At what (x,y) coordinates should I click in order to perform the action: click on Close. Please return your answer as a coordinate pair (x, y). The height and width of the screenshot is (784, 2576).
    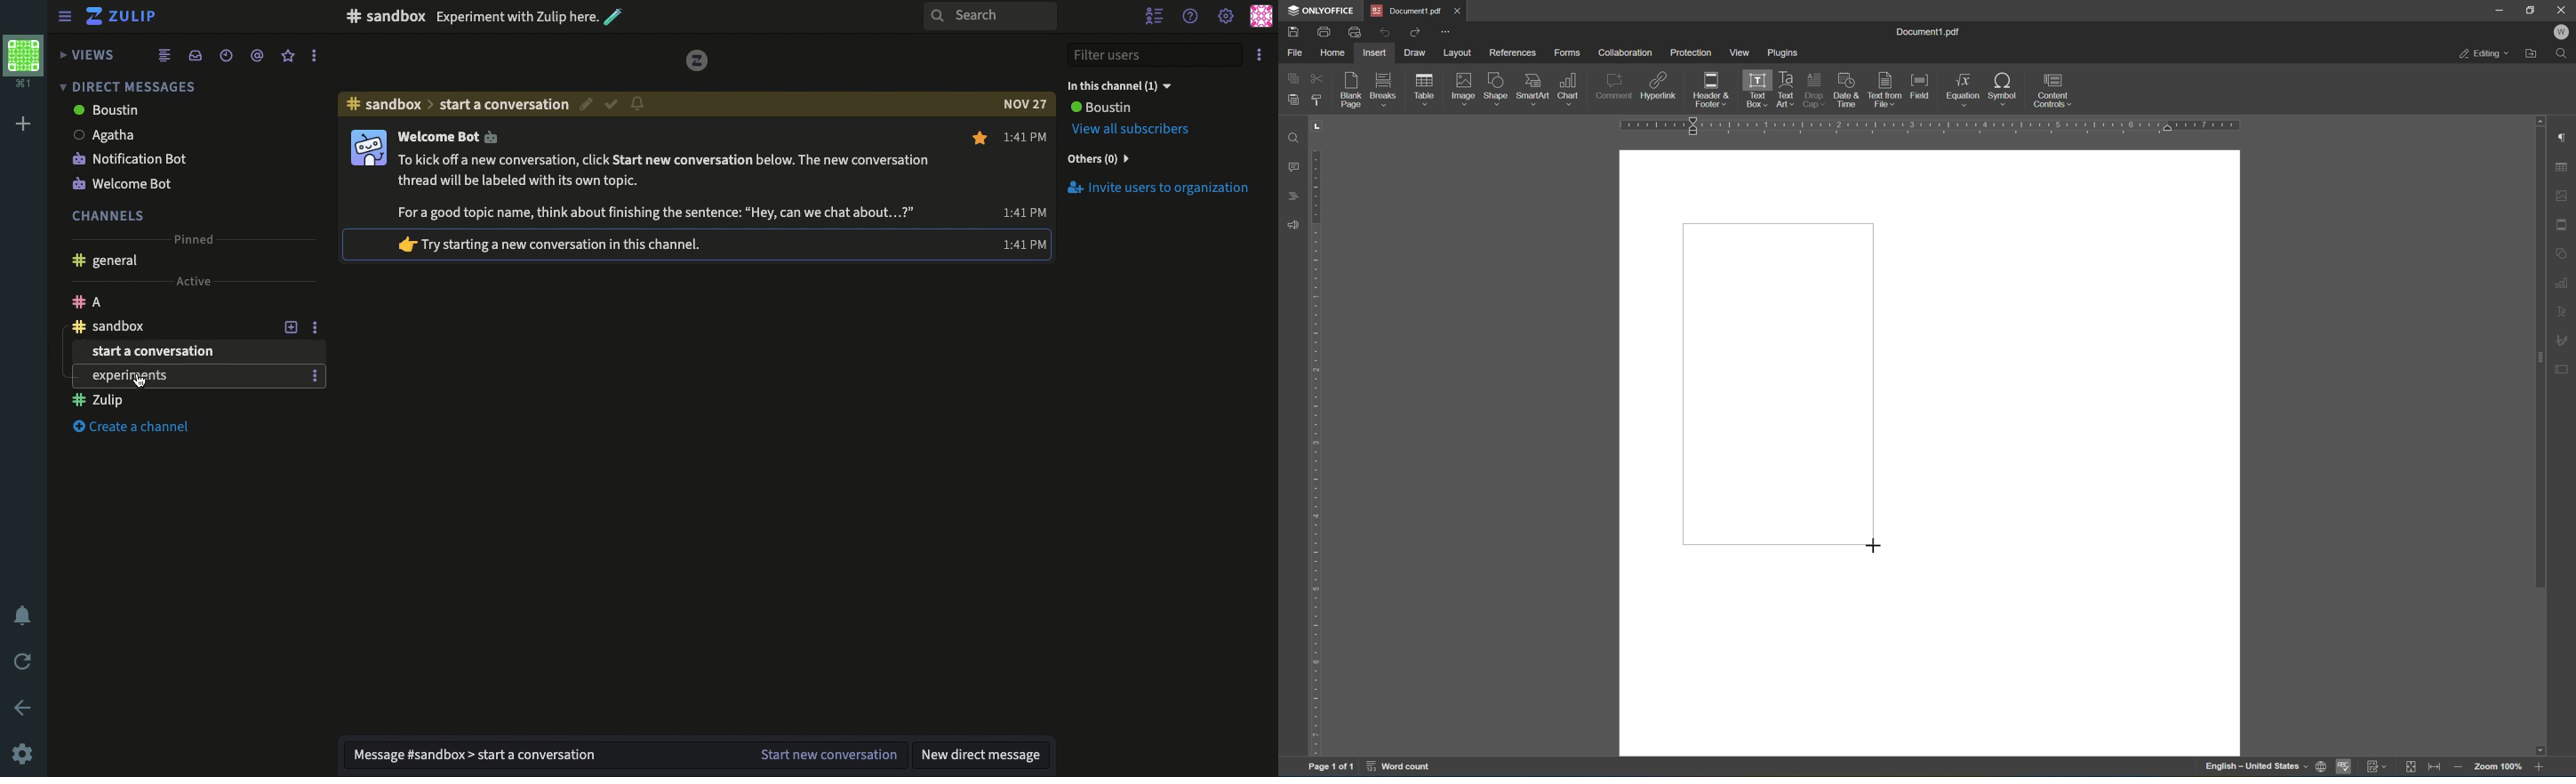
    Looking at the image, I should click on (1459, 10).